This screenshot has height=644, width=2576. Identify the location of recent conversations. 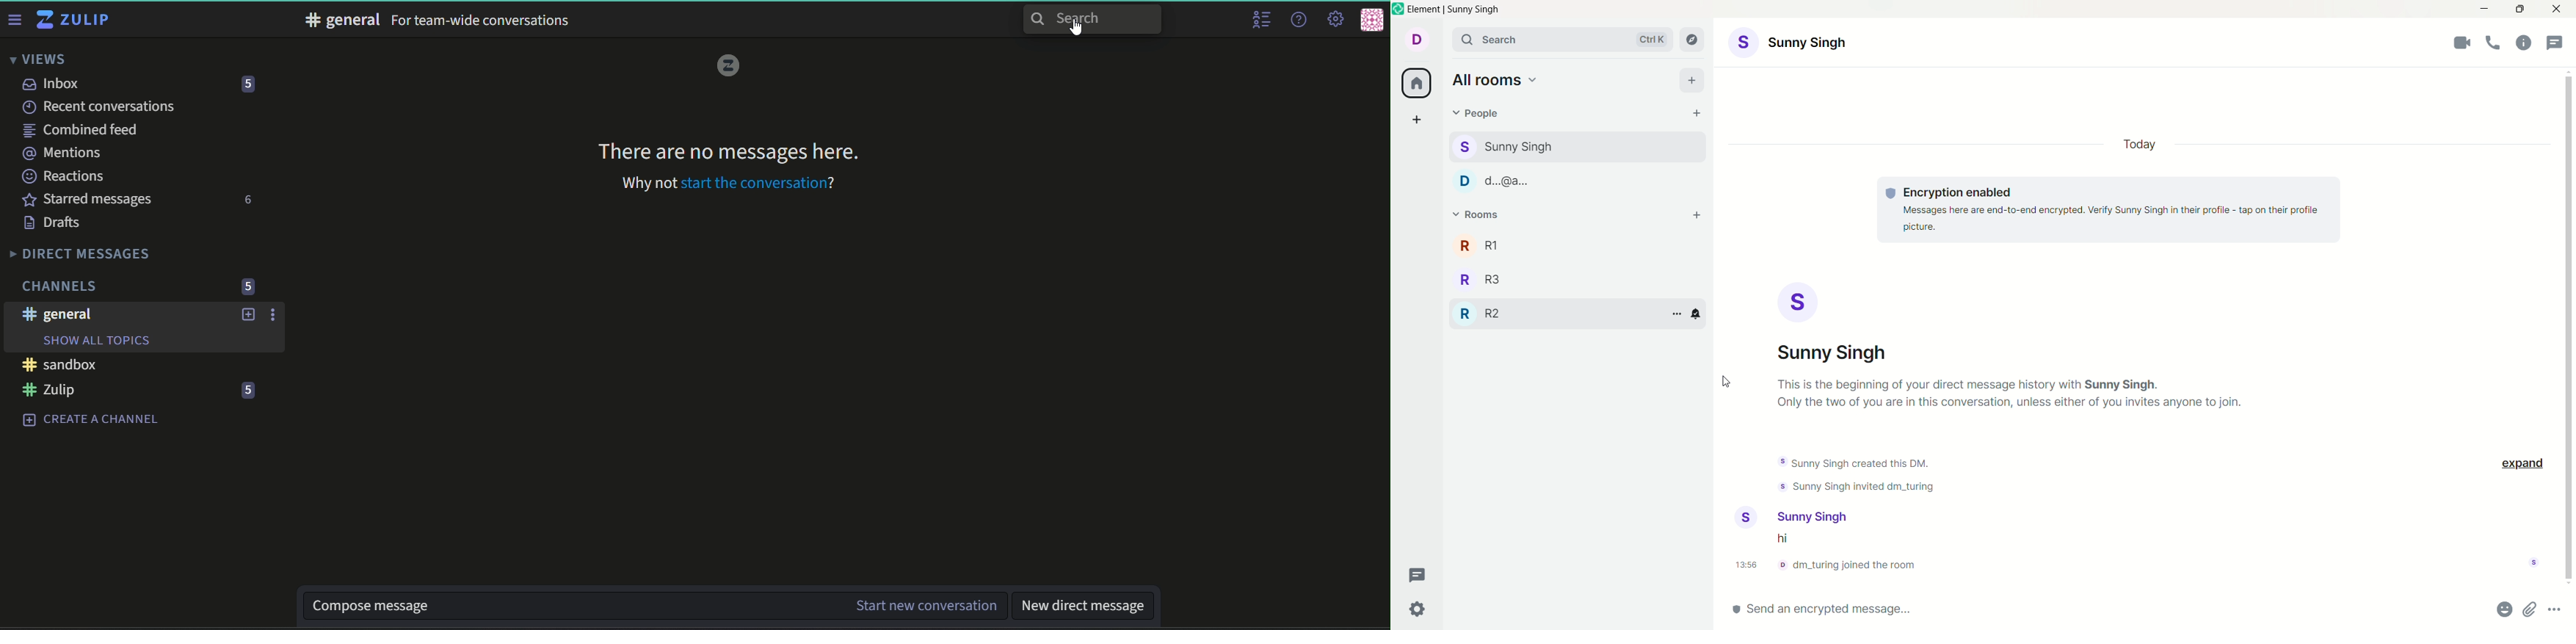
(98, 106).